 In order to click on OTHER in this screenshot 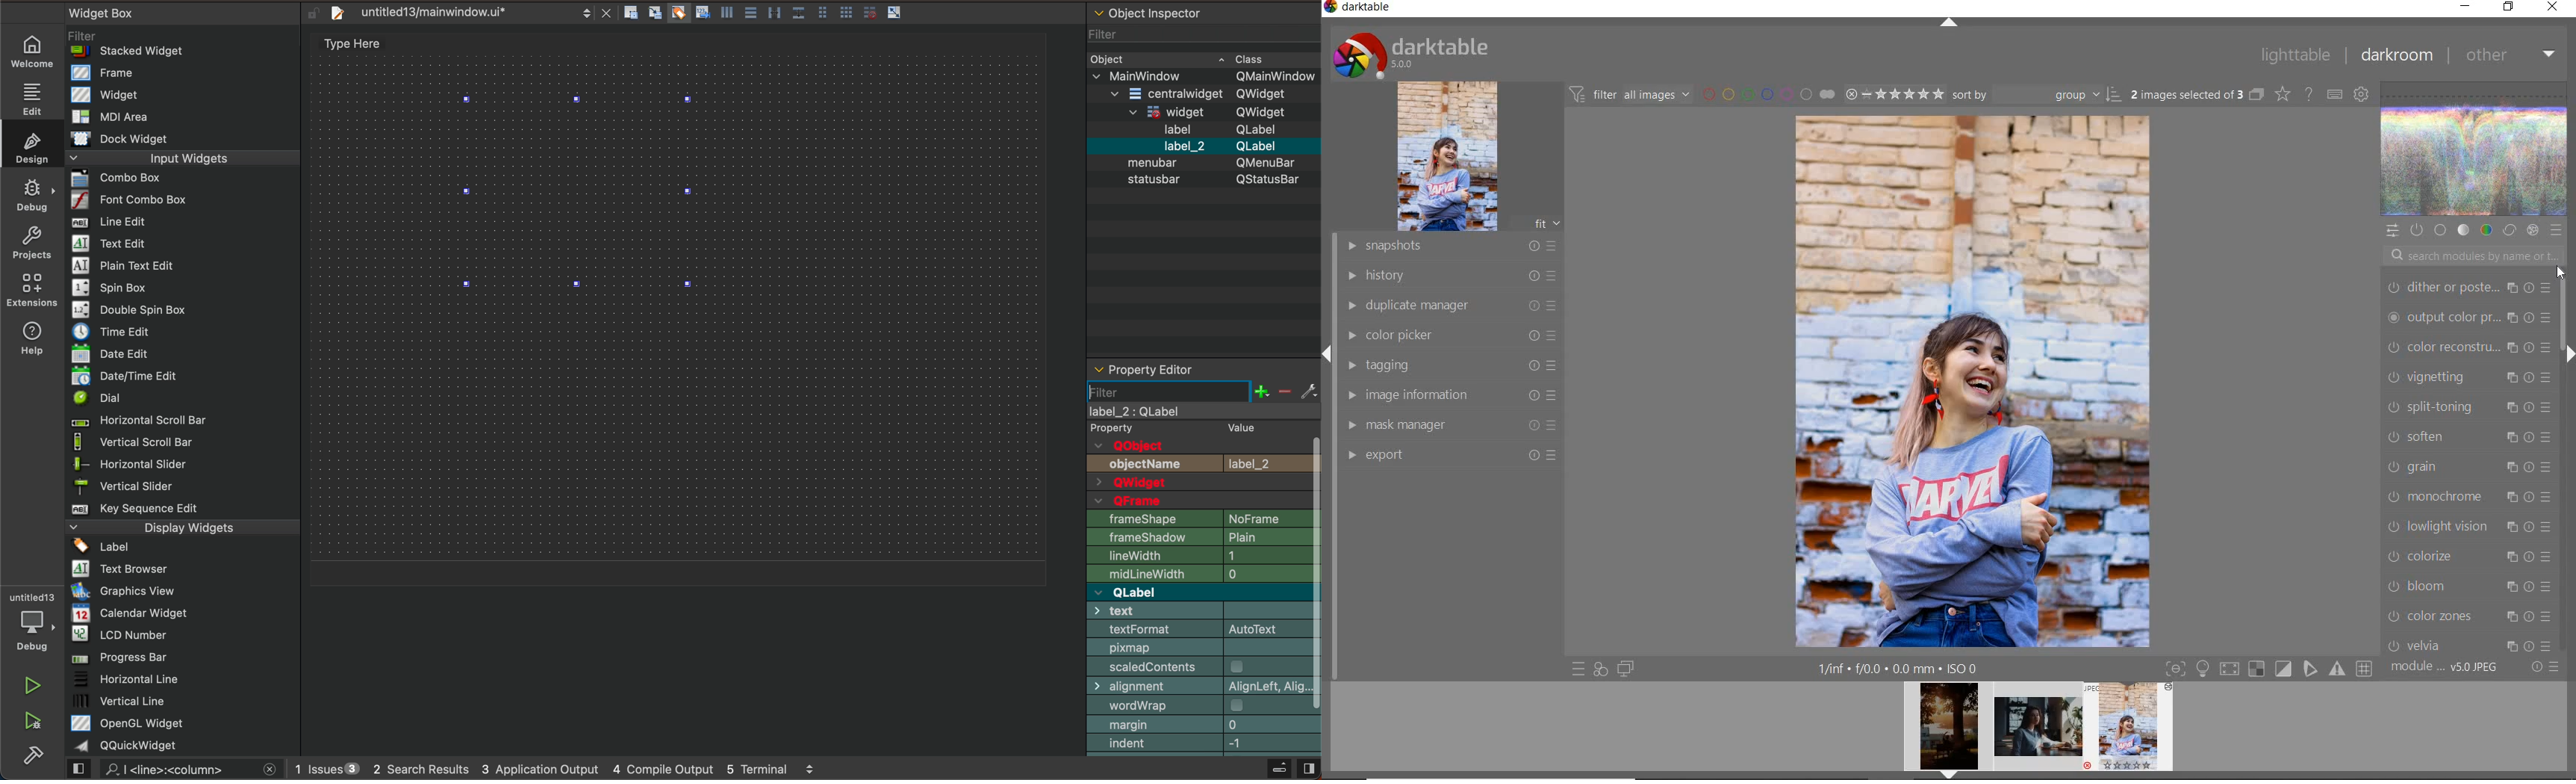, I will do `click(2510, 55)`.